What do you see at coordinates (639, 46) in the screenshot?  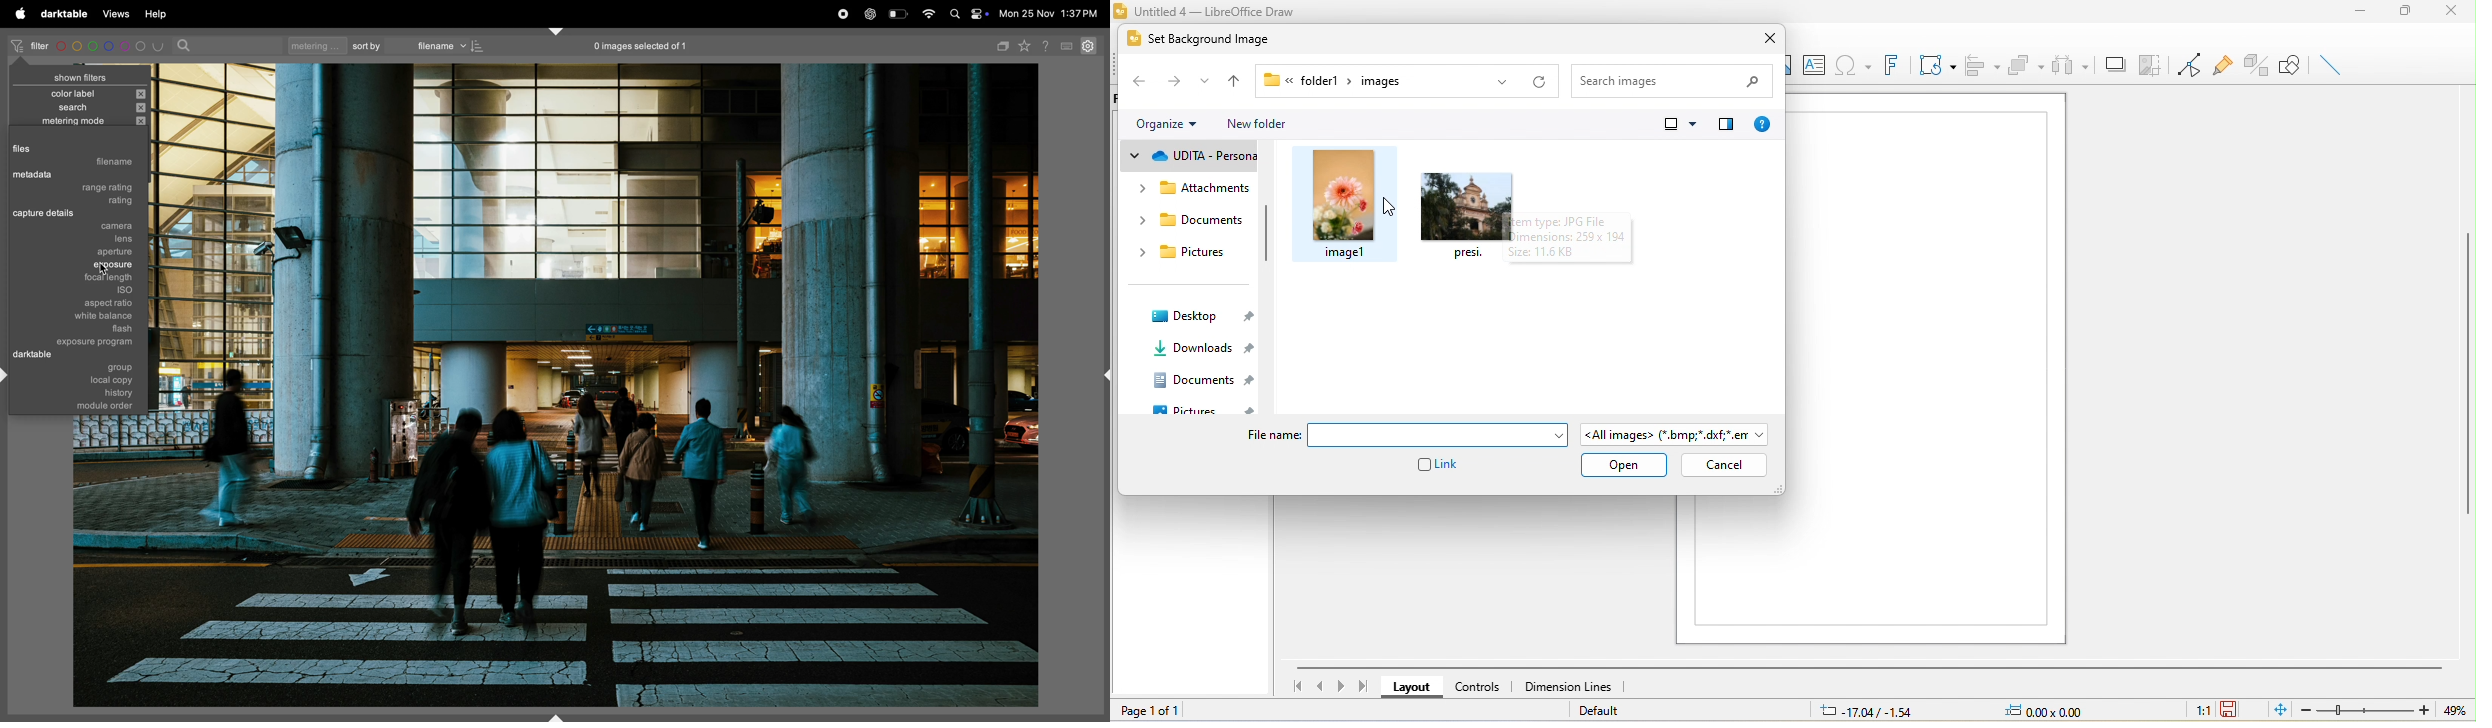 I see `no of images selected` at bounding box center [639, 46].